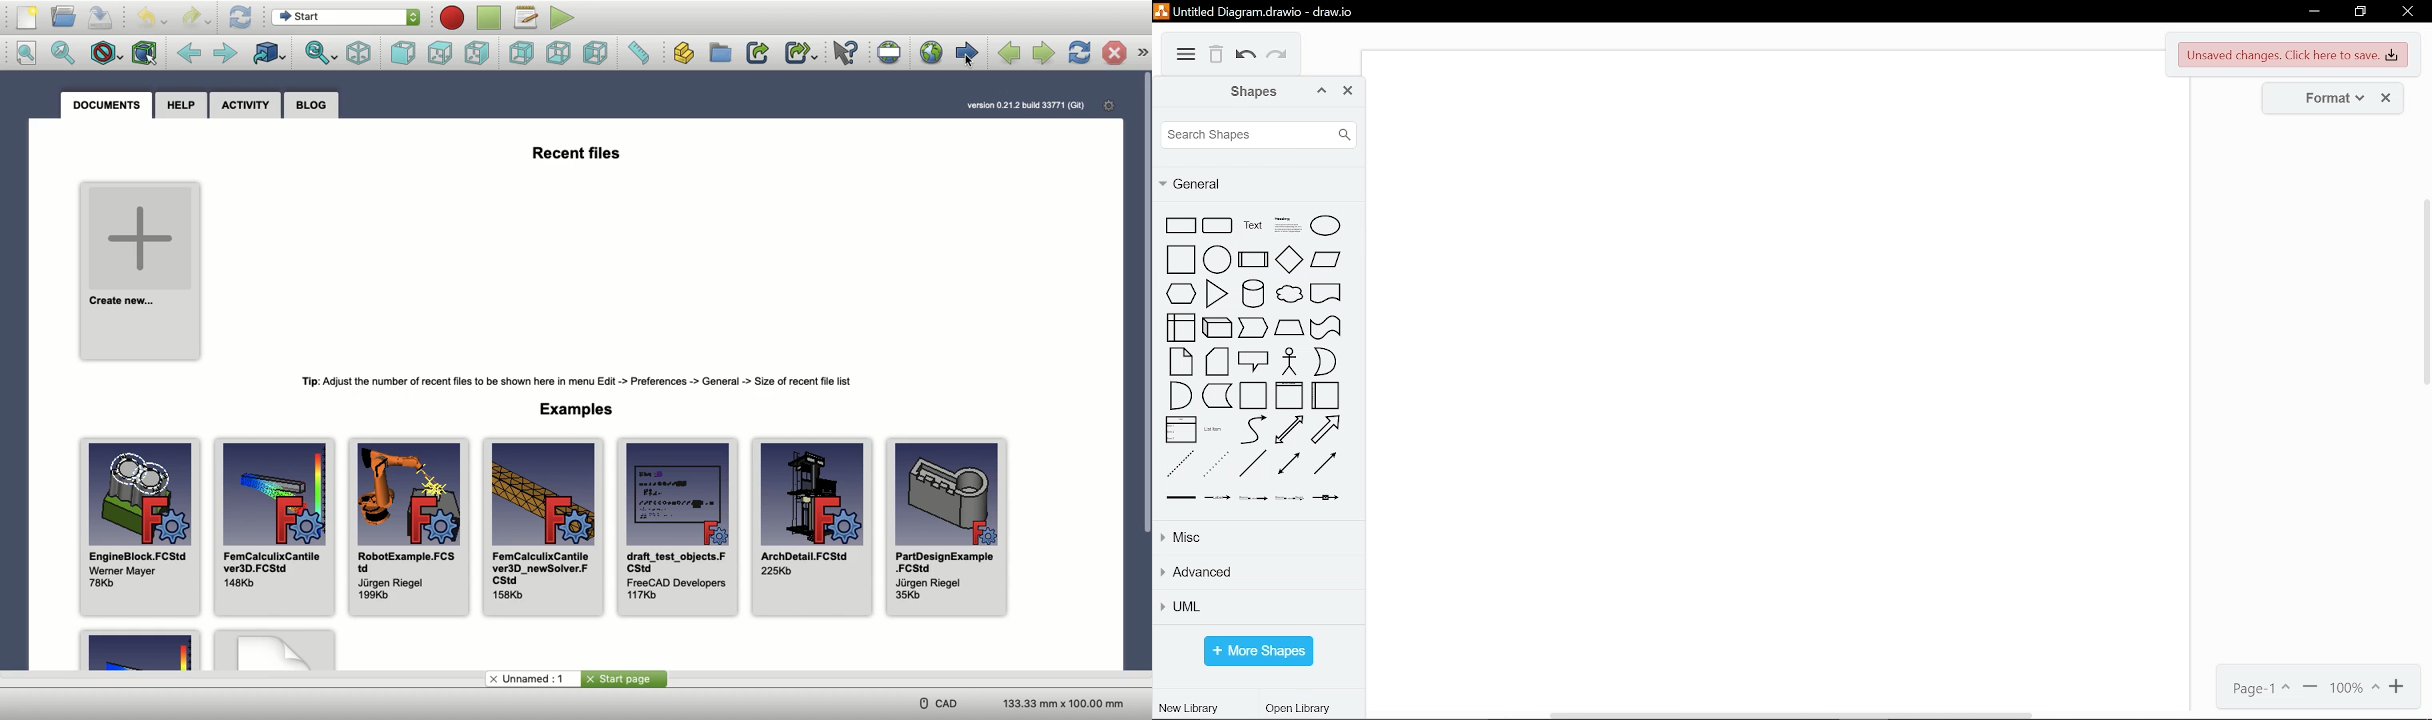  Describe the element at coordinates (1218, 397) in the screenshot. I see `data storage` at that location.